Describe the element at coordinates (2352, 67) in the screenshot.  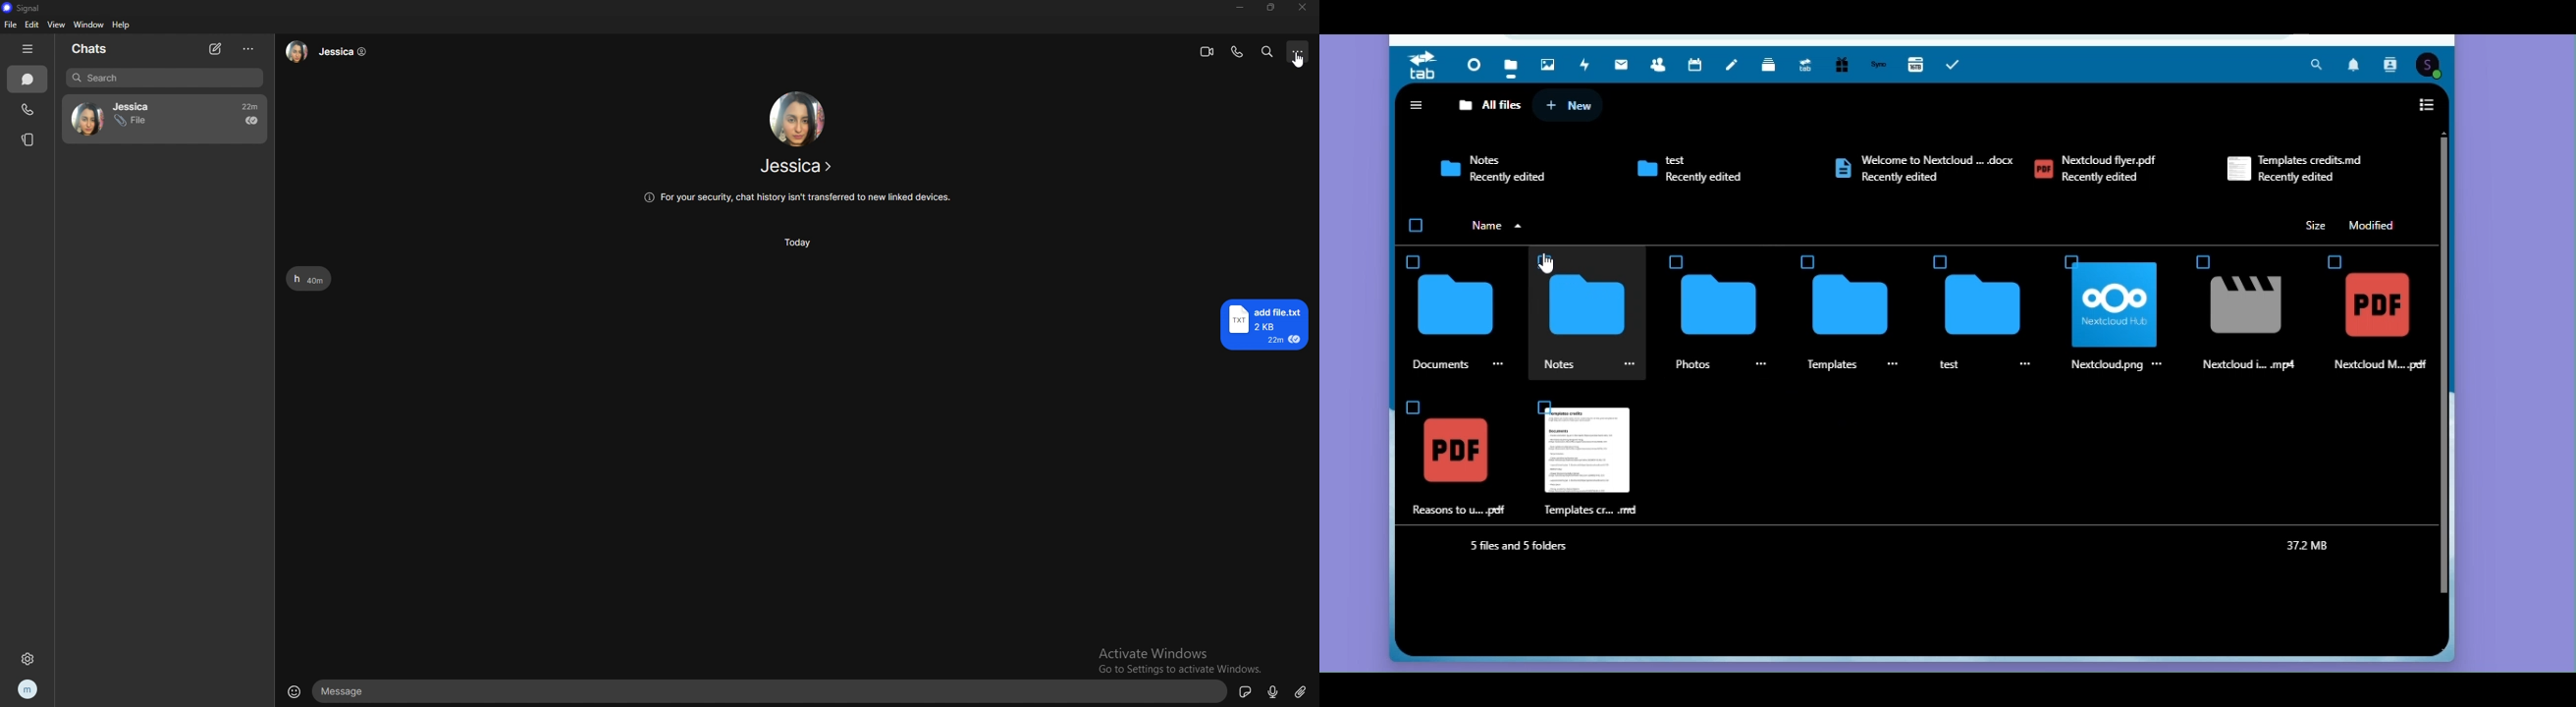
I see `Notification` at that location.